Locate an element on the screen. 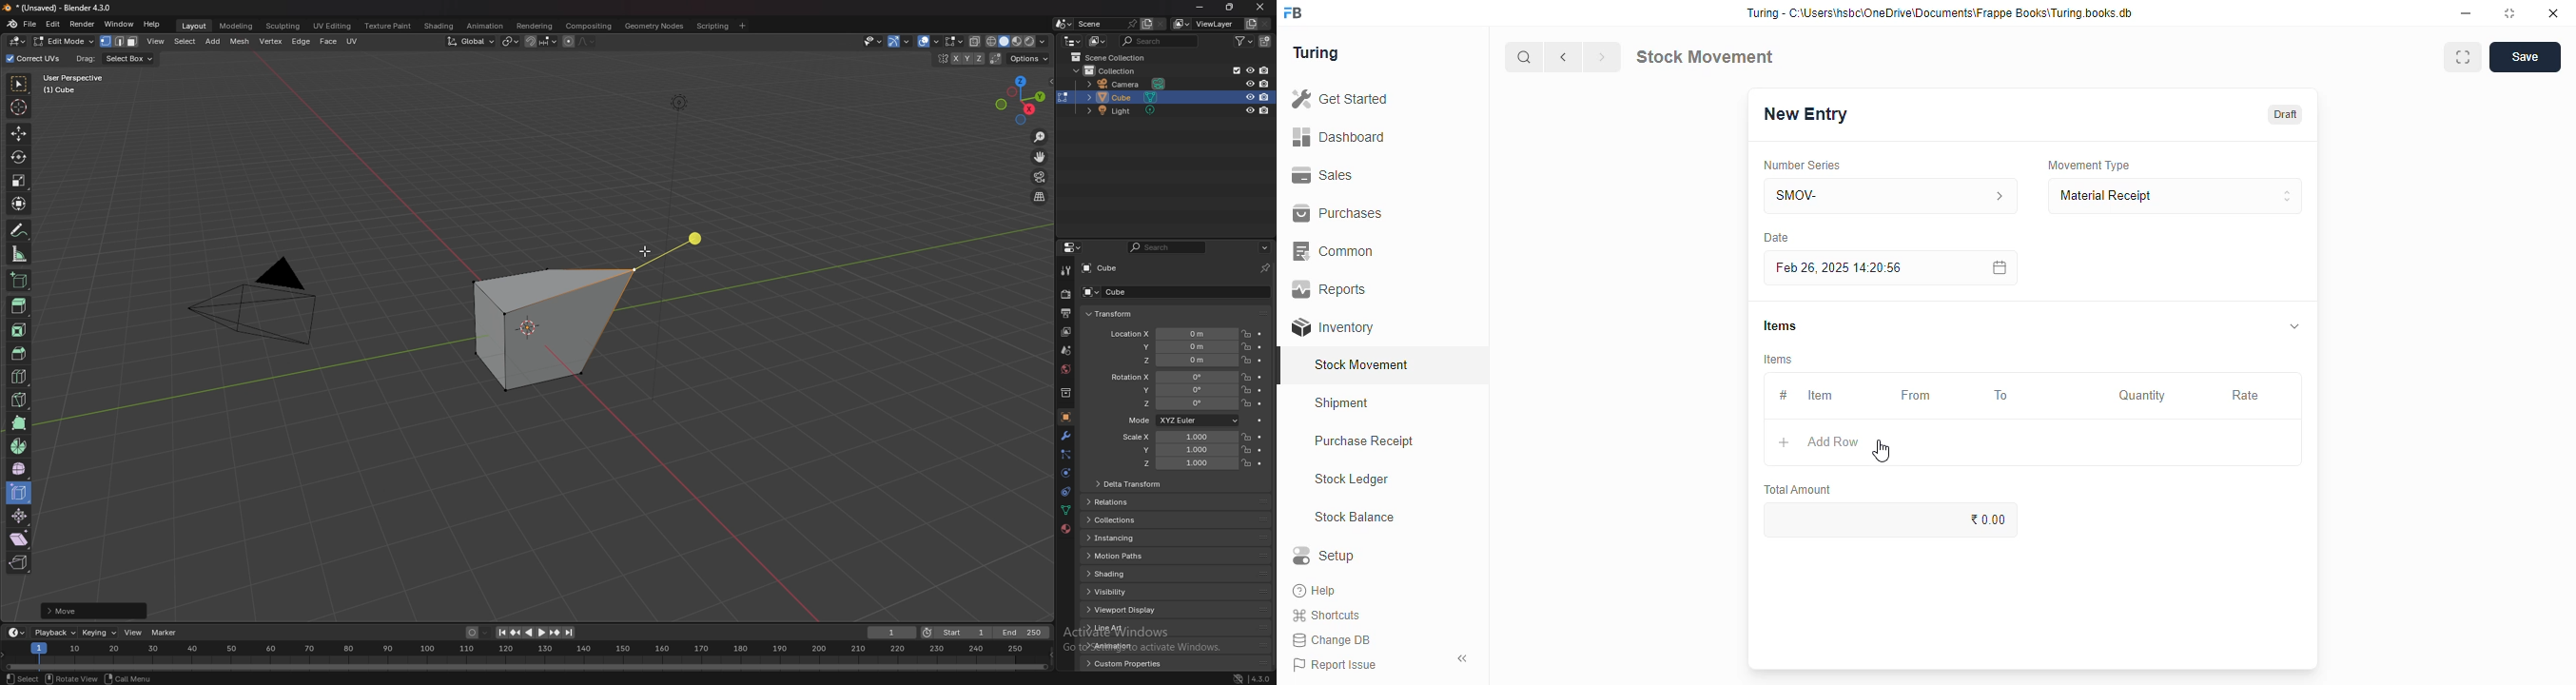  proportional editing falloff is located at coordinates (586, 41).